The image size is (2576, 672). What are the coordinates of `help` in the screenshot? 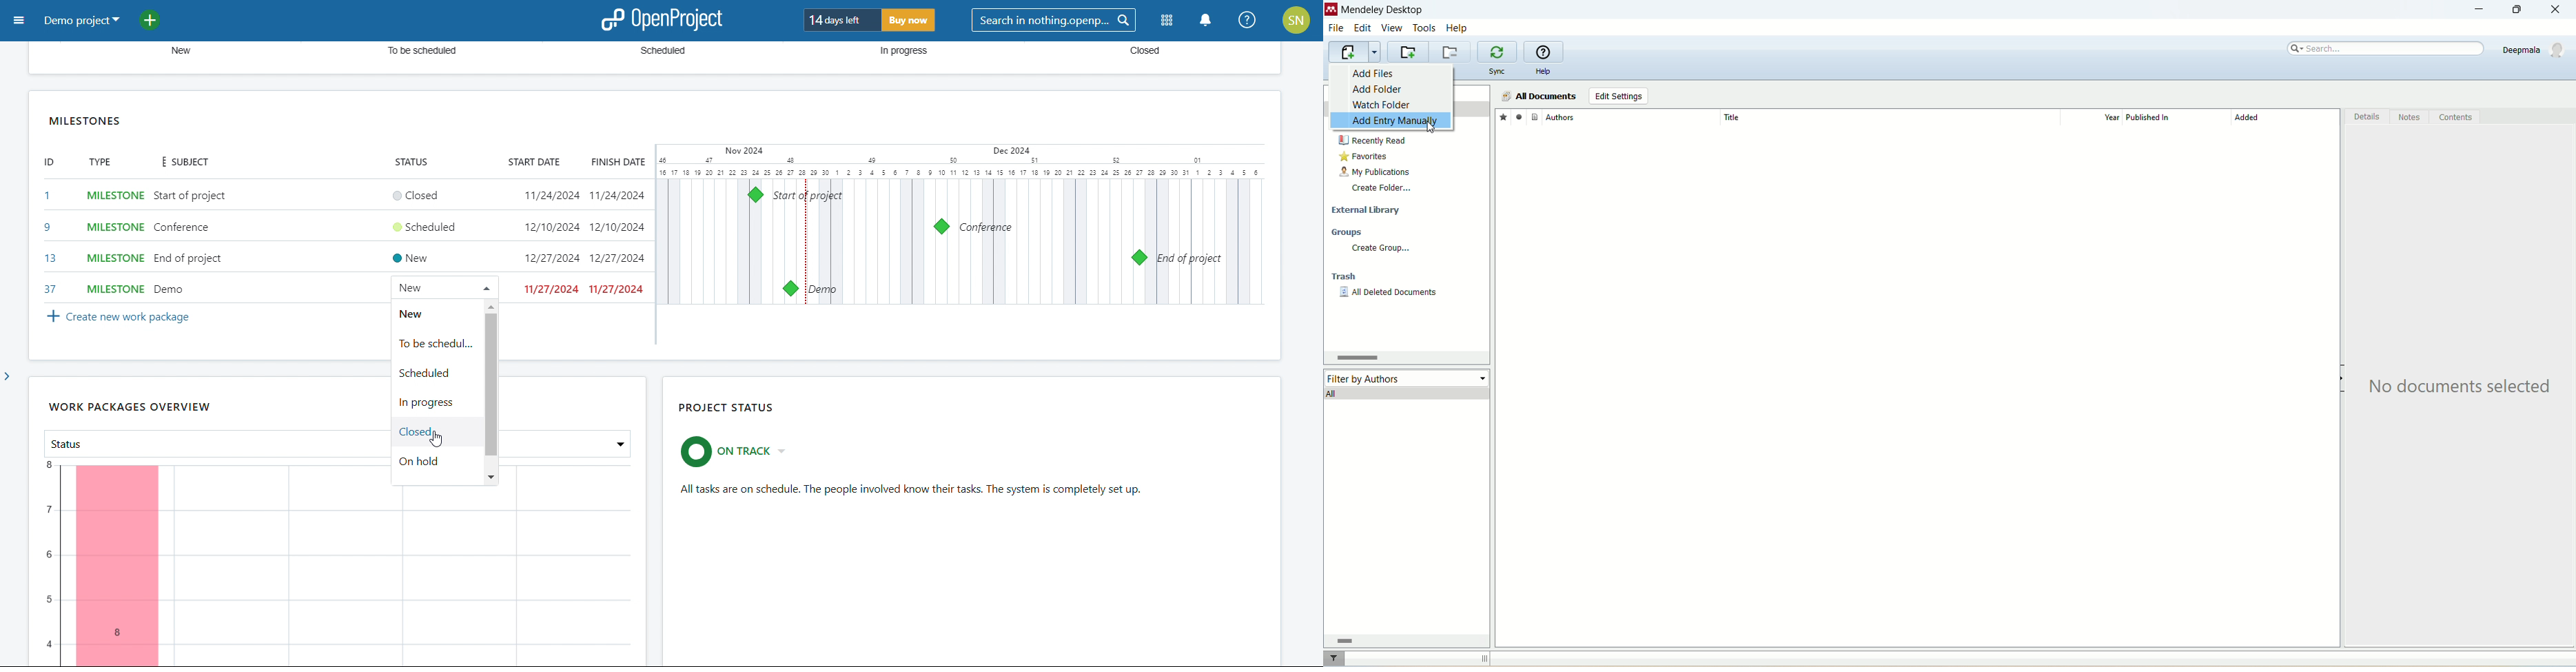 It's located at (1543, 72).